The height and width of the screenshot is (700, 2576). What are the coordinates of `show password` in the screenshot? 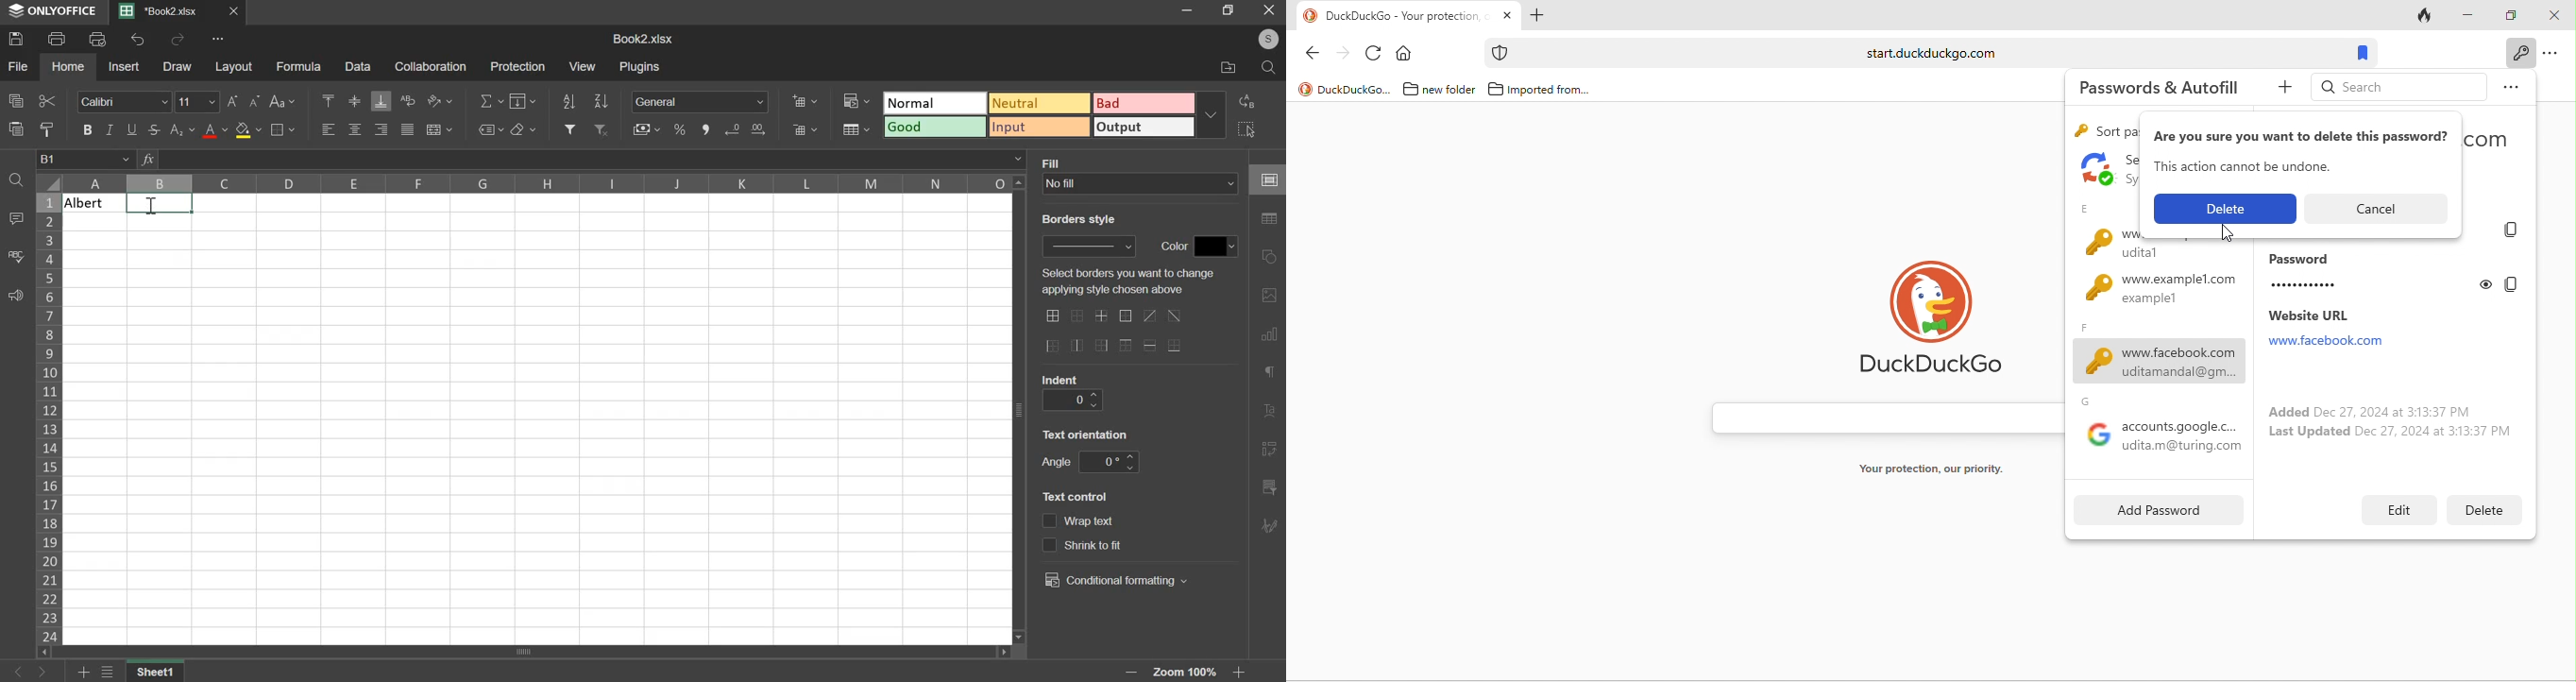 It's located at (2487, 283).